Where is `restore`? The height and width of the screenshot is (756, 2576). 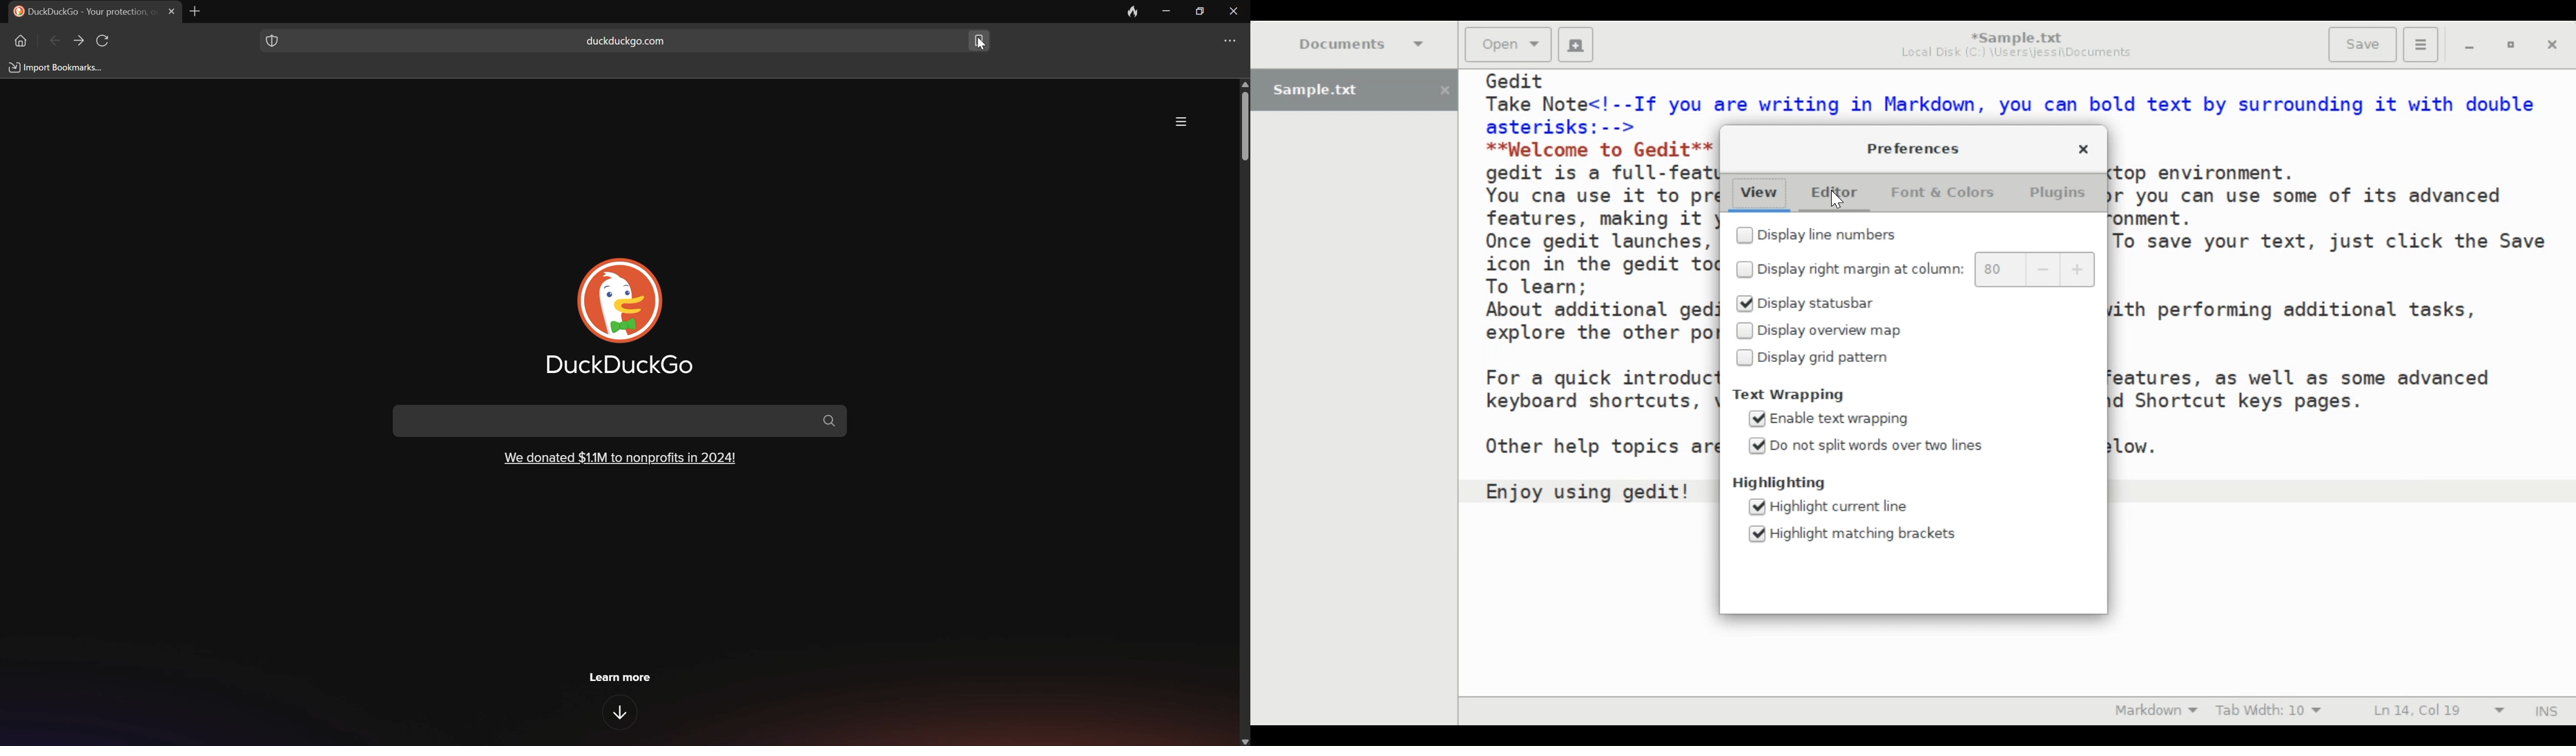
restore is located at coordinates (2509, 46).